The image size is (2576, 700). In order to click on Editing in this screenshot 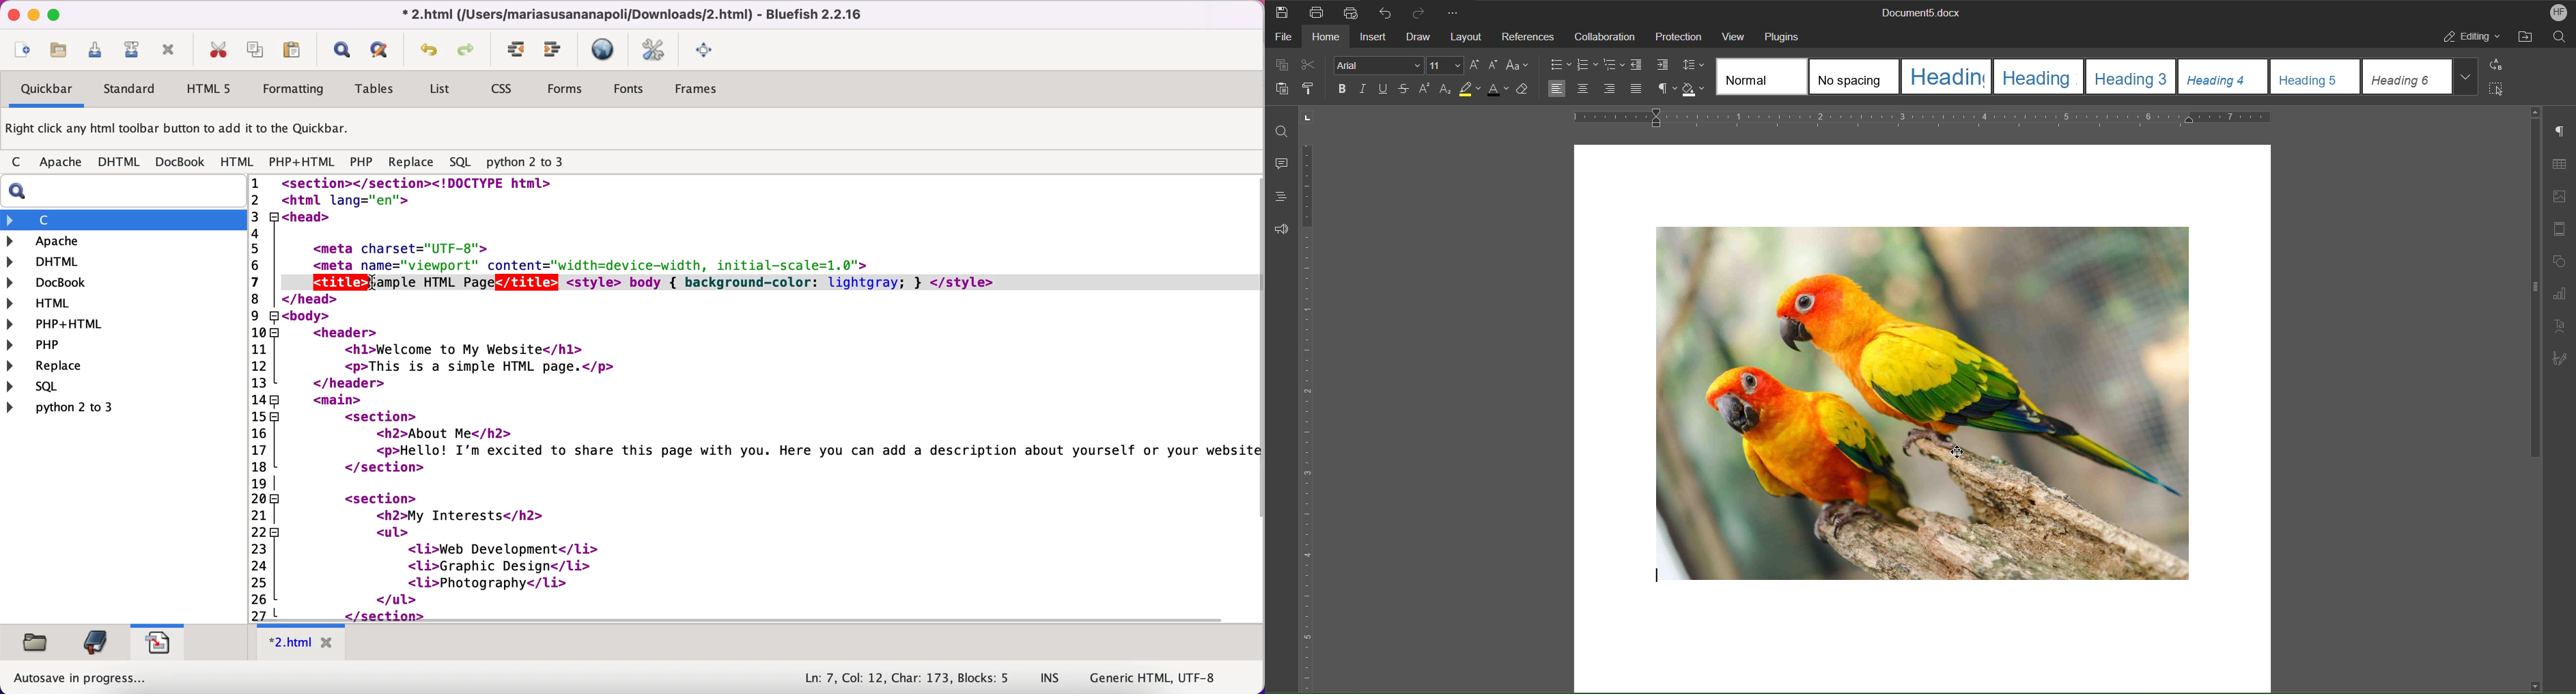, I will do `click(2473, 39)`.